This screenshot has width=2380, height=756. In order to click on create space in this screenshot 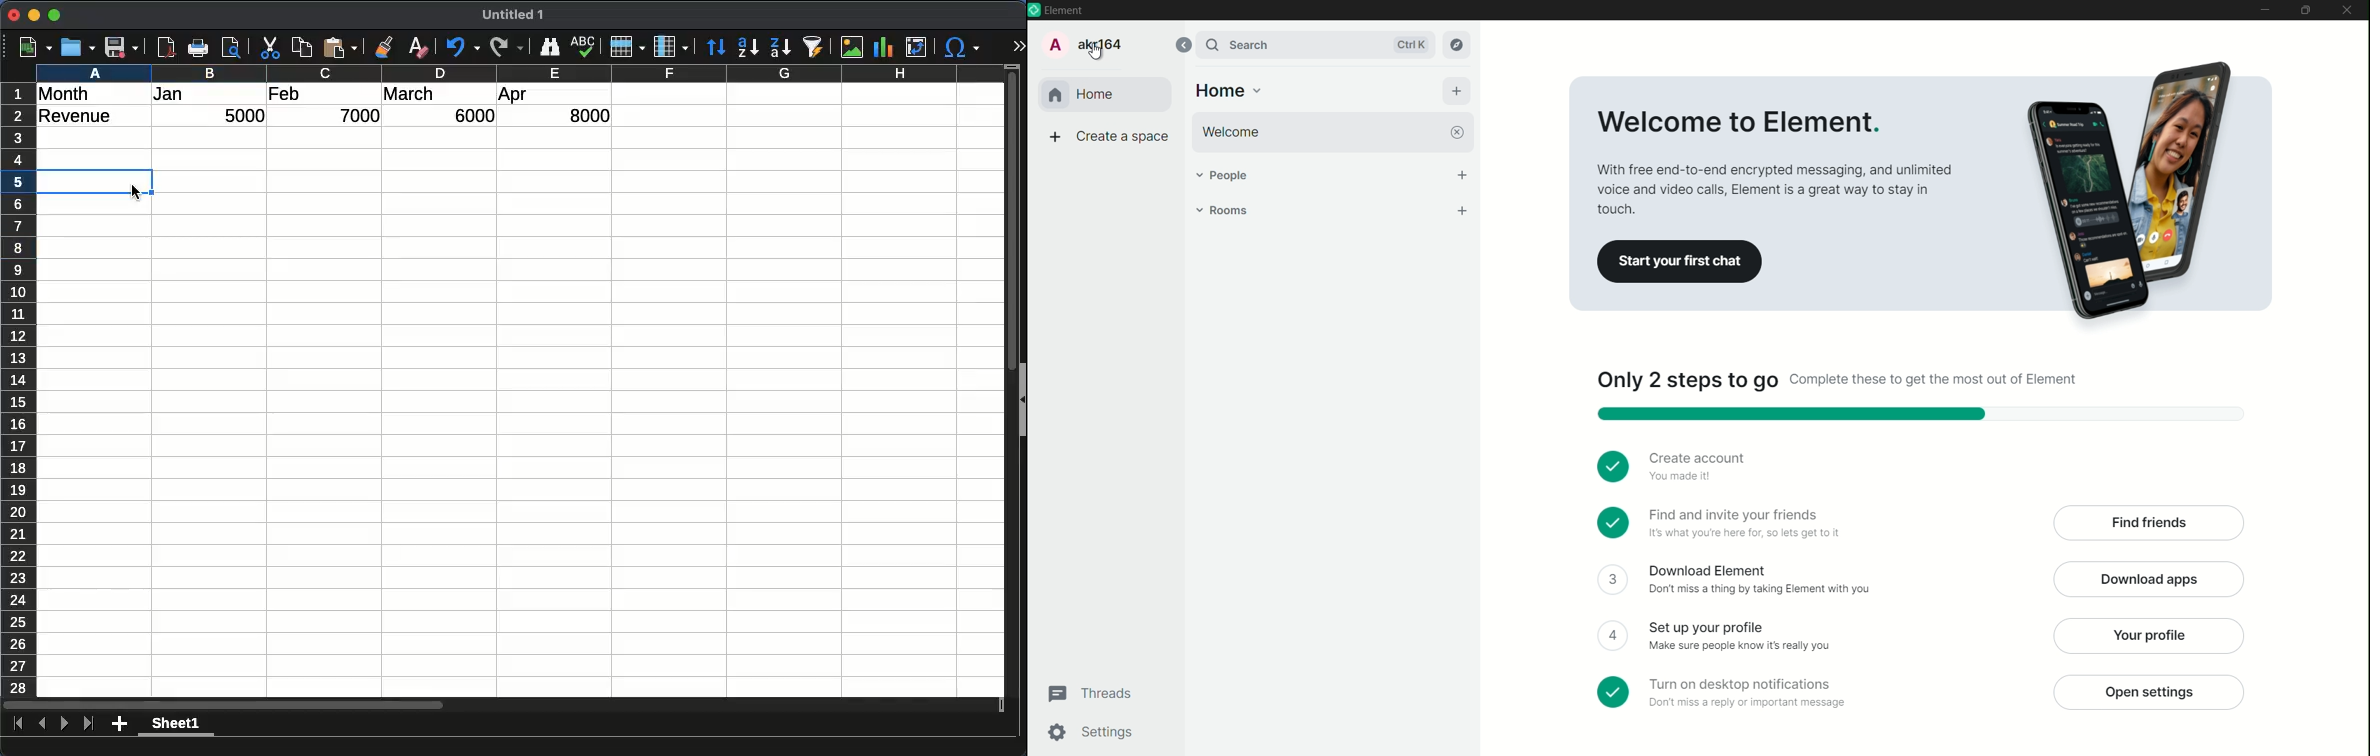, I will do `click(1108, 136)`.